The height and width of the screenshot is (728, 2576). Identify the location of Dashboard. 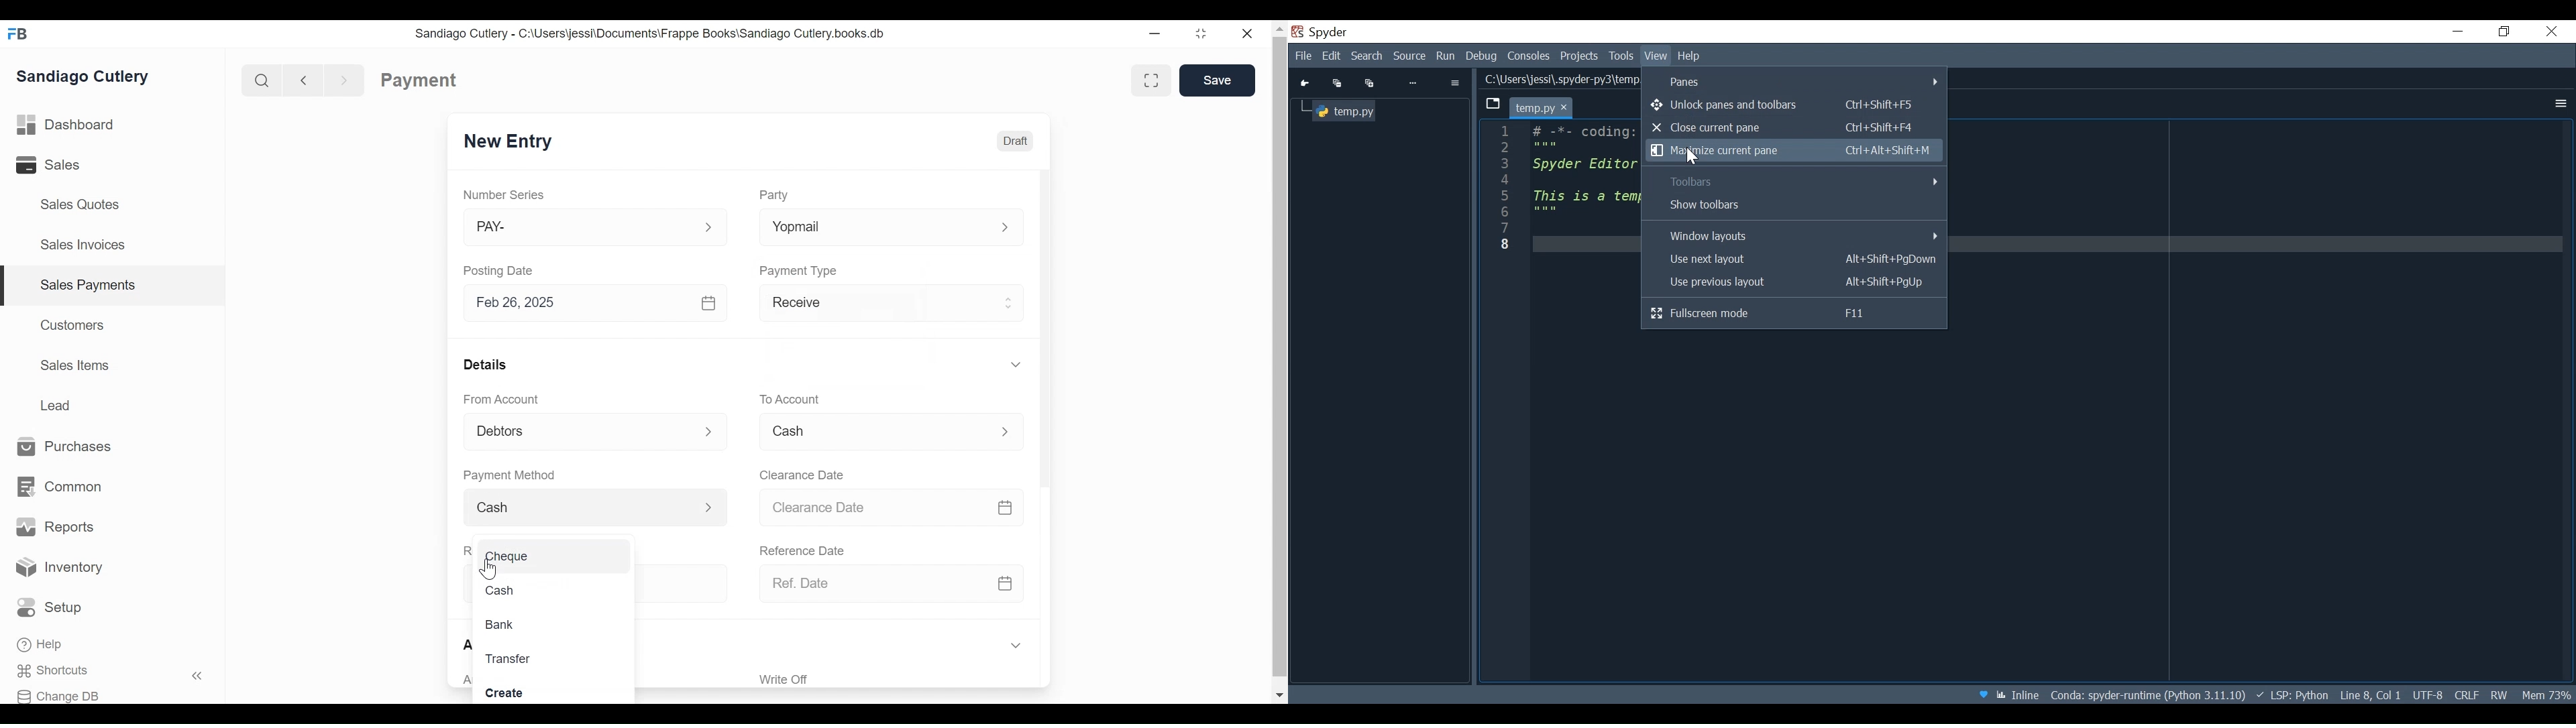
(66, 125).